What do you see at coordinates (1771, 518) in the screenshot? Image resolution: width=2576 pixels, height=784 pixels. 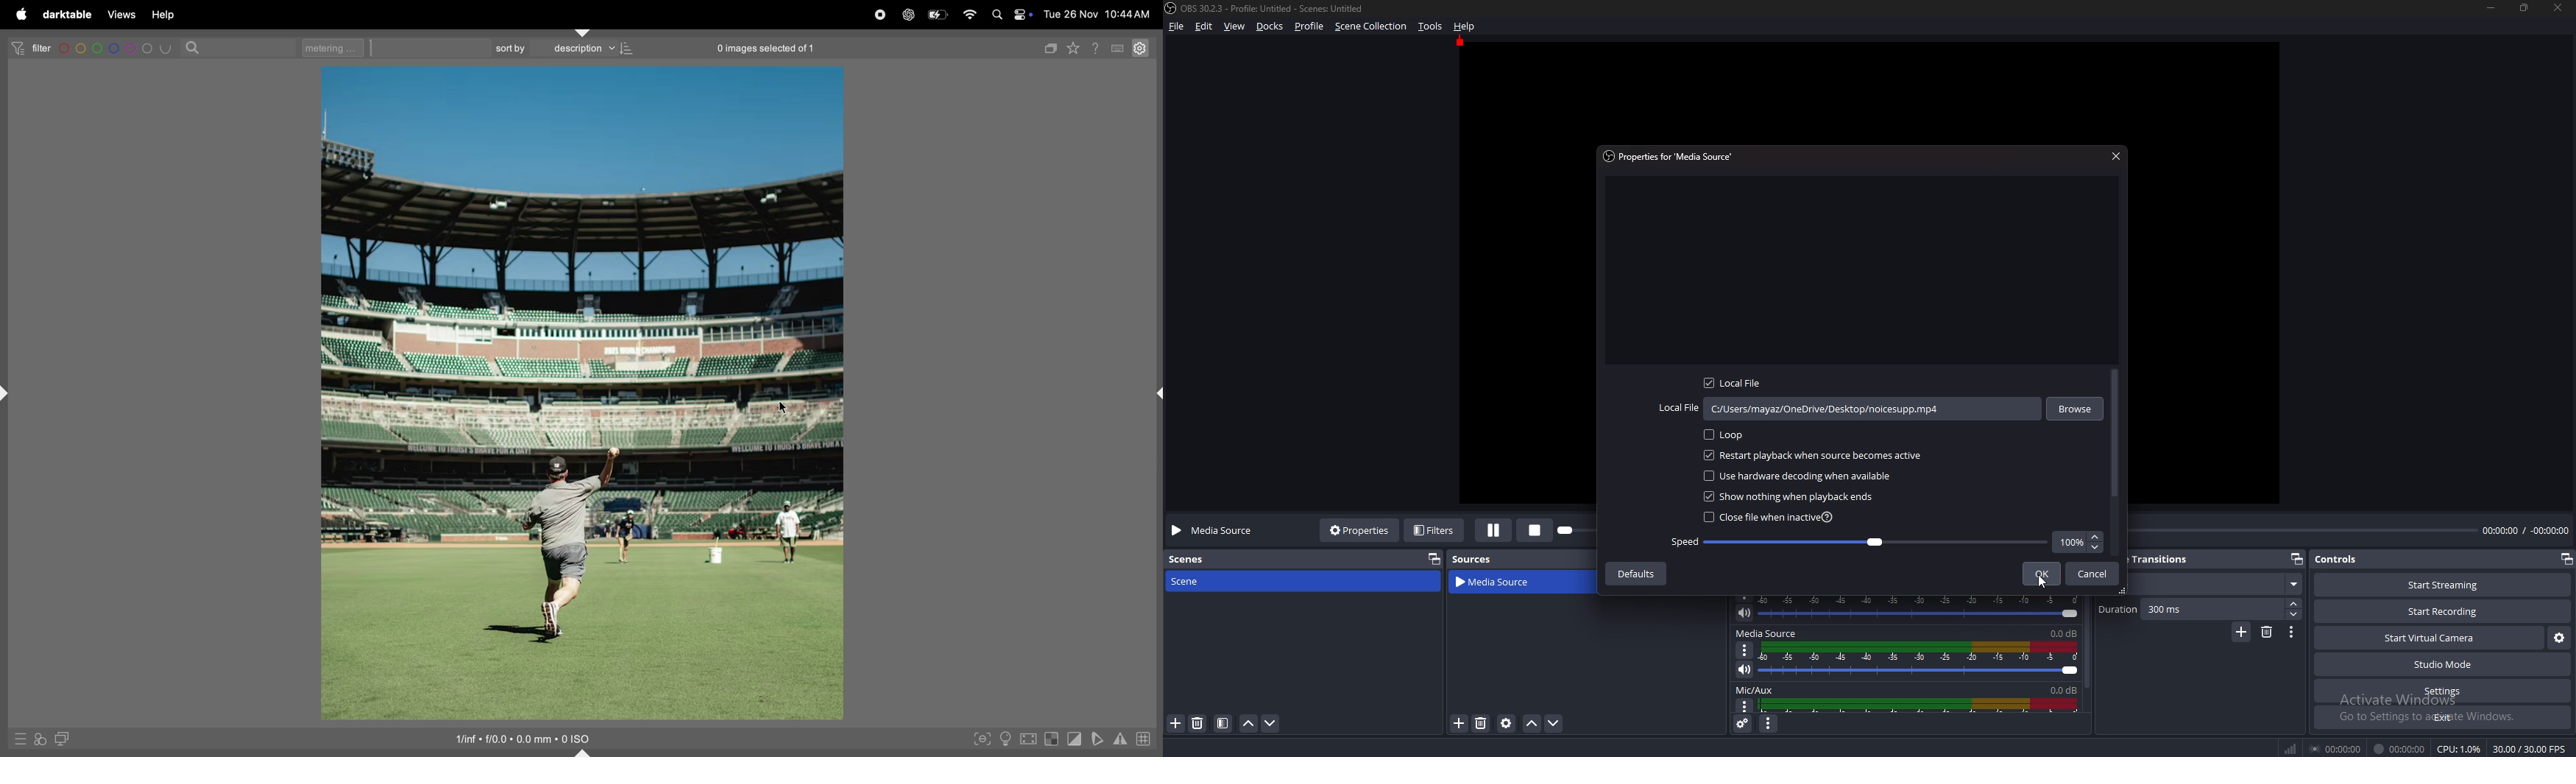 I see `Close file when inactive` at bounding box center [1771, 518].